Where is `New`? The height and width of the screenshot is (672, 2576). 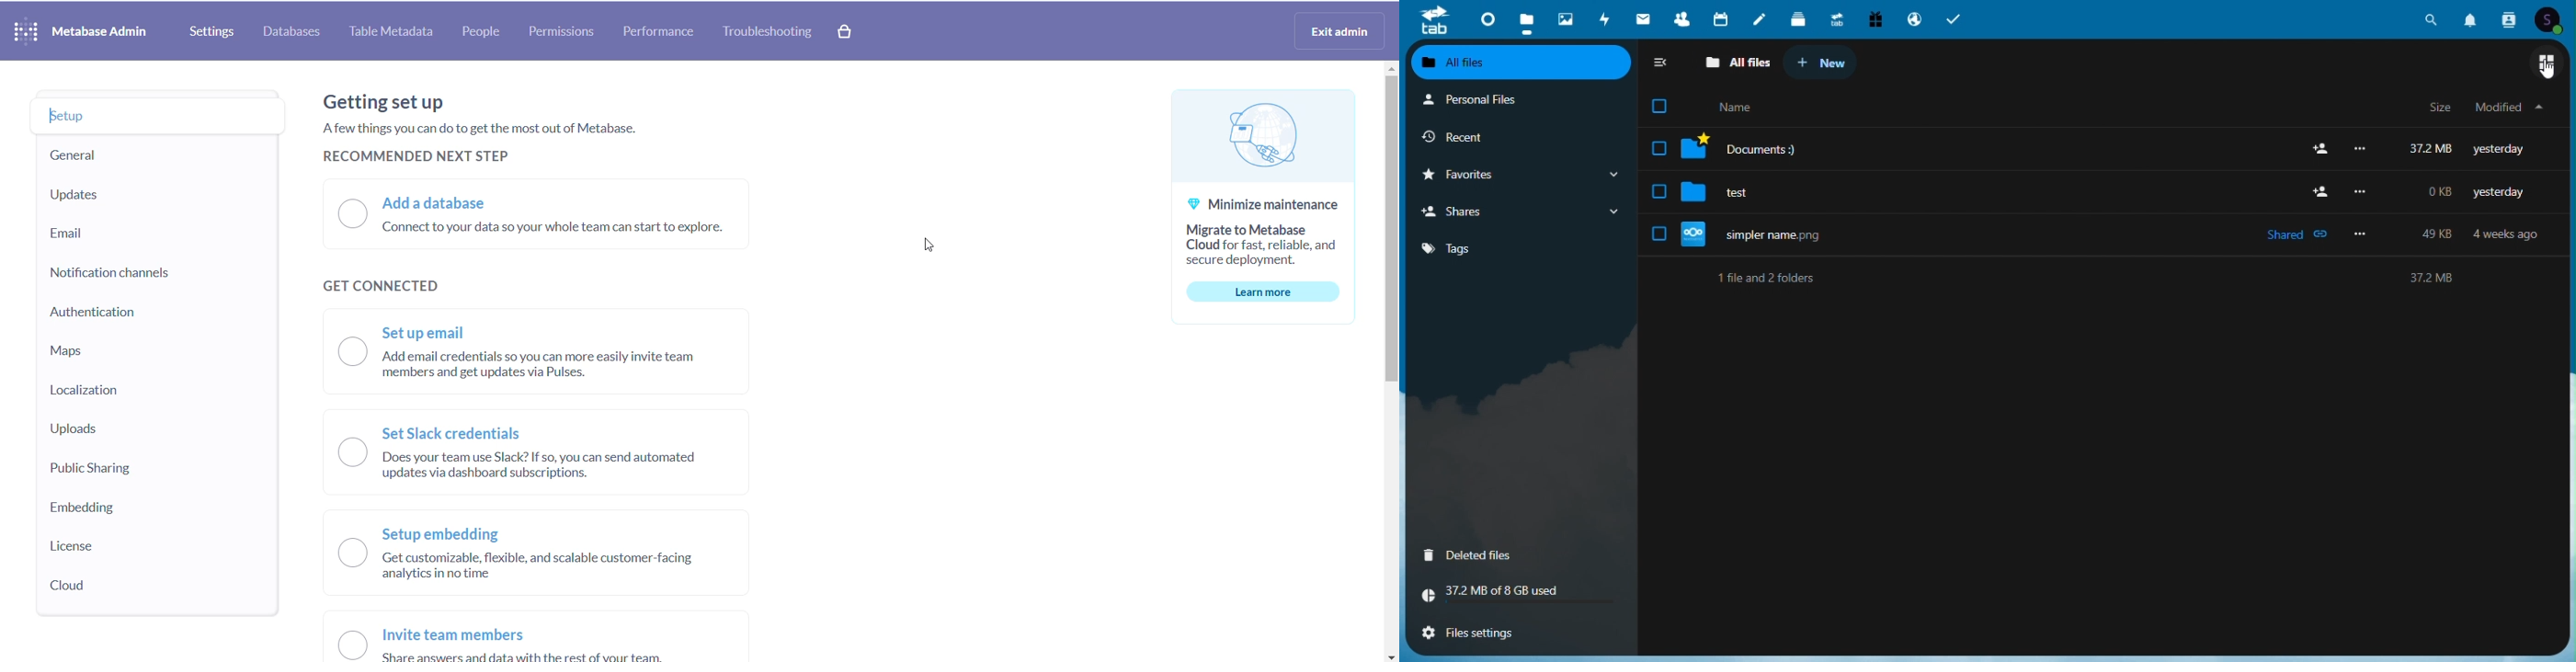
New is located at coordinates (1820, 61).